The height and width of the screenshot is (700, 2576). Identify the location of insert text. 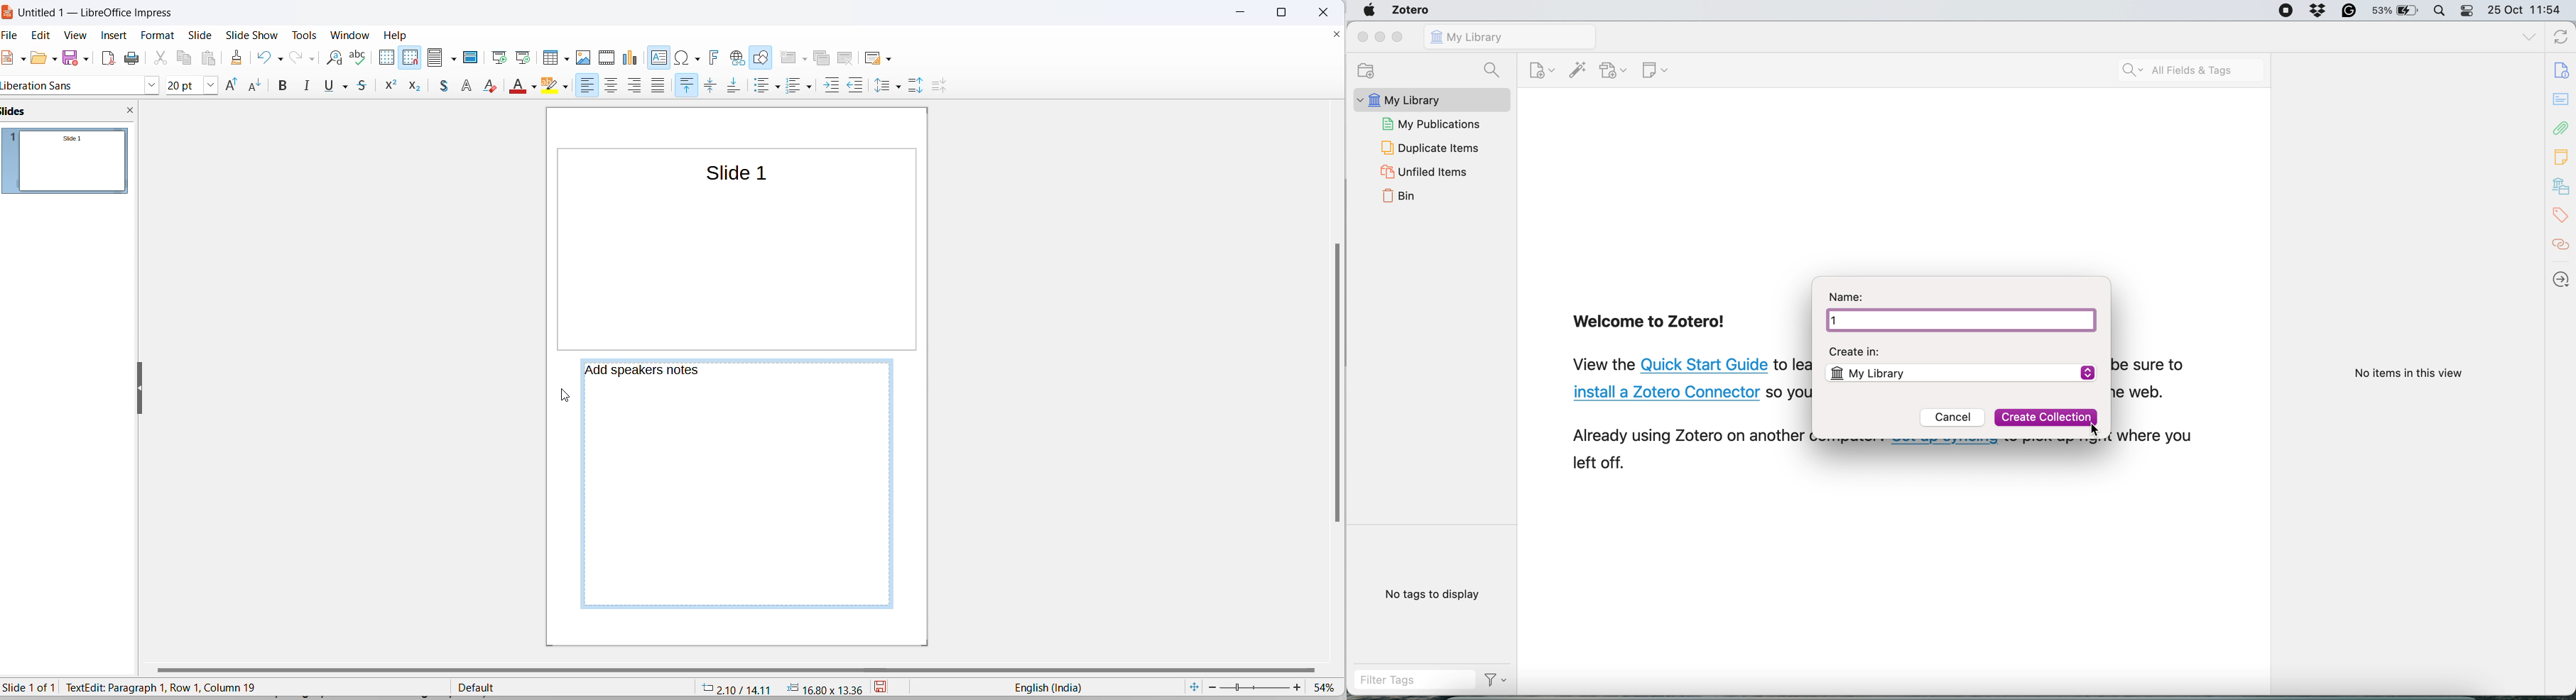
(660, 58).